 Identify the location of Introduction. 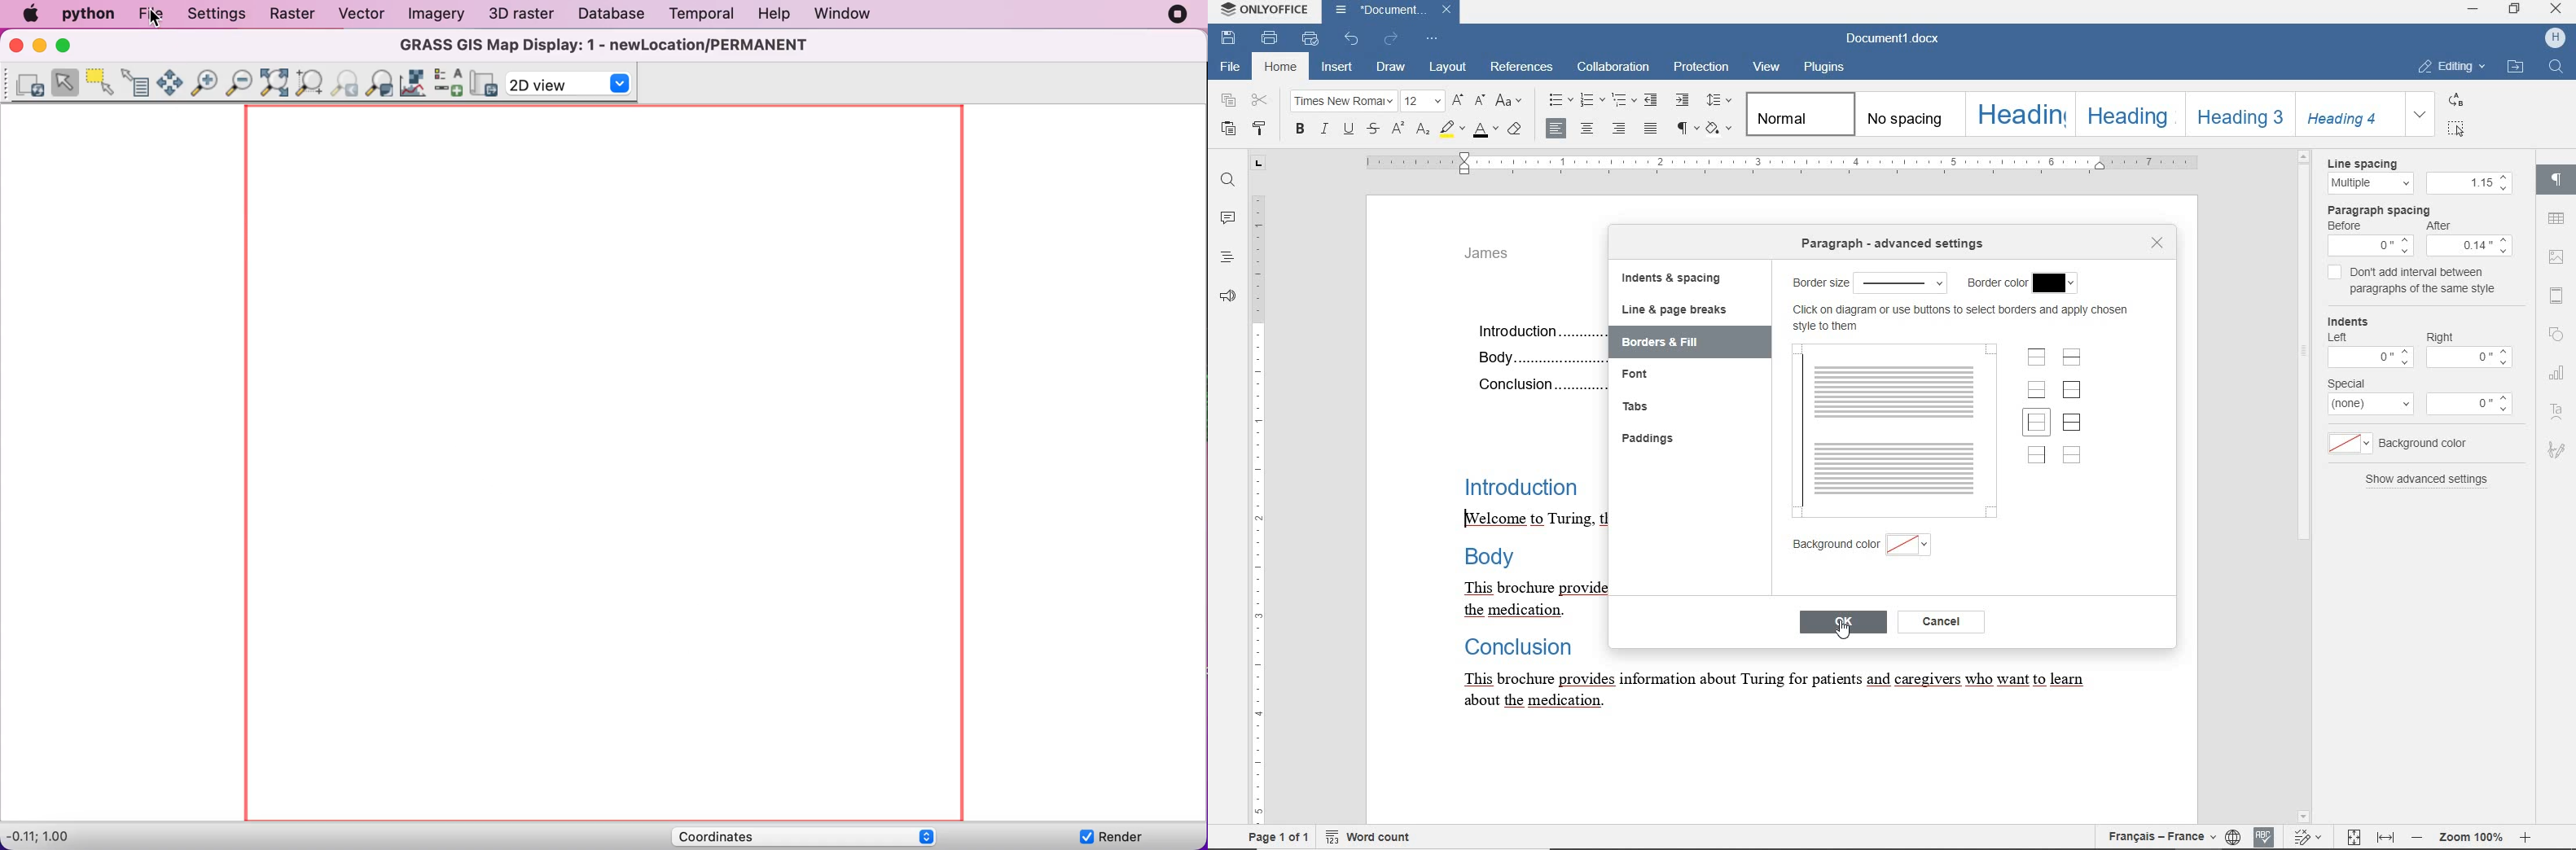
(1526, 485).